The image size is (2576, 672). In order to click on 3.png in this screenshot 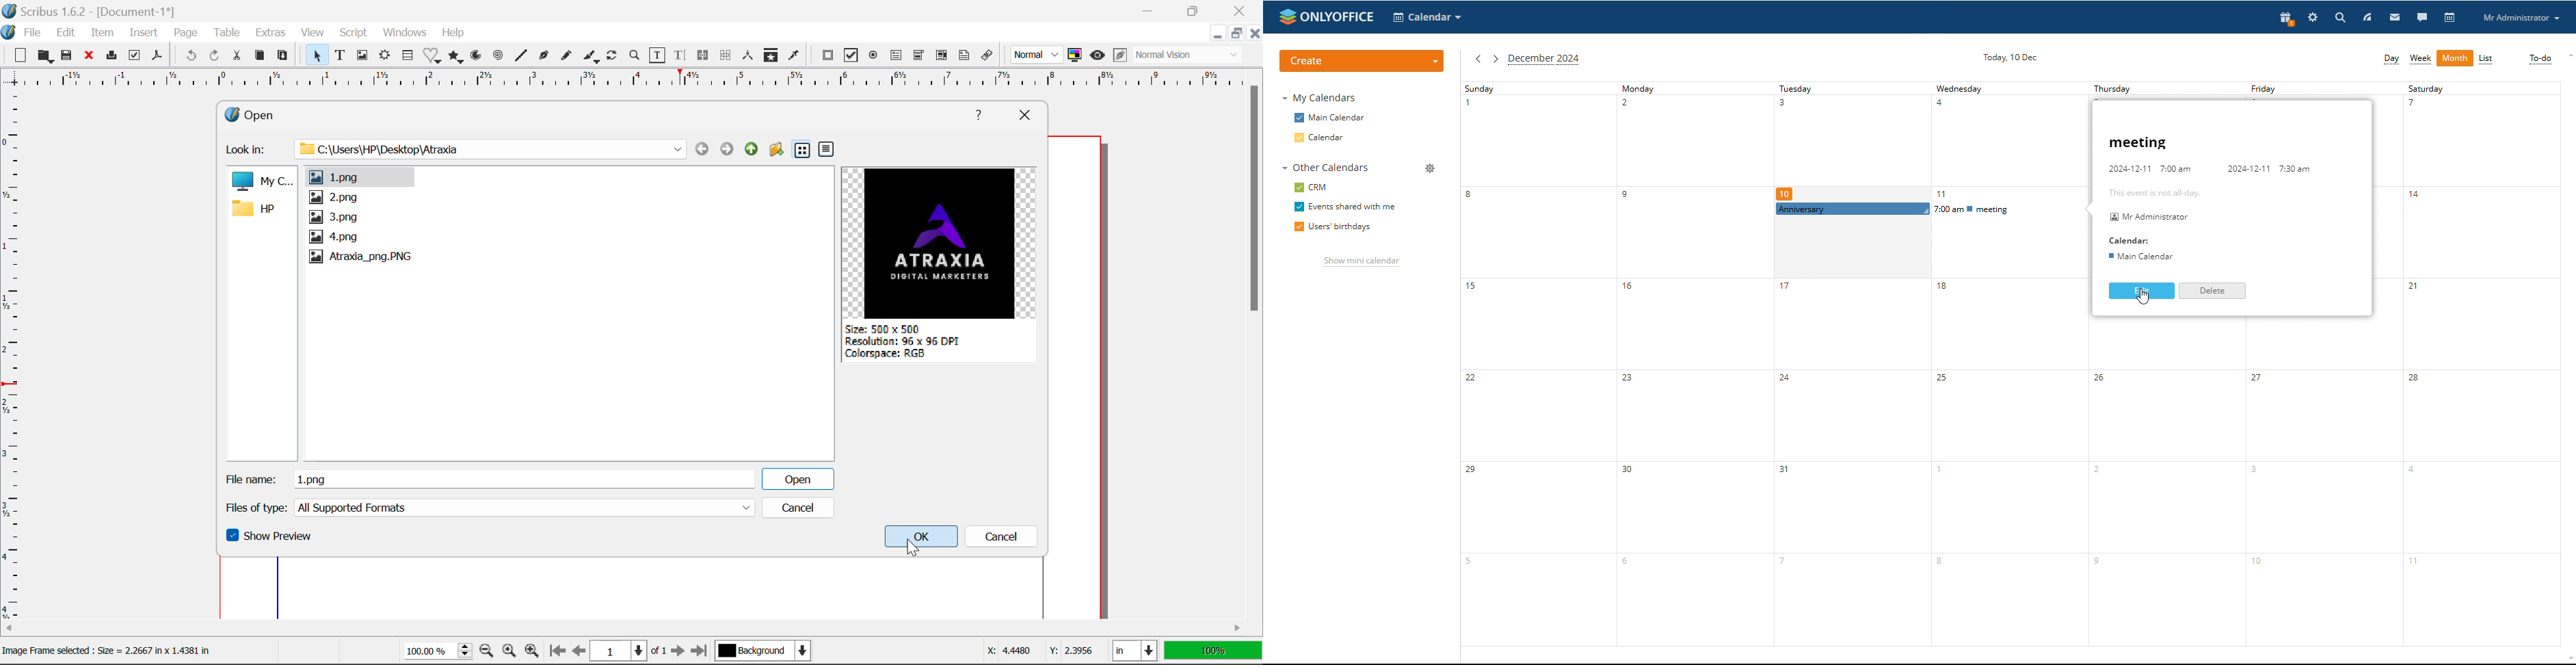, I will do `click(336, 217)`.